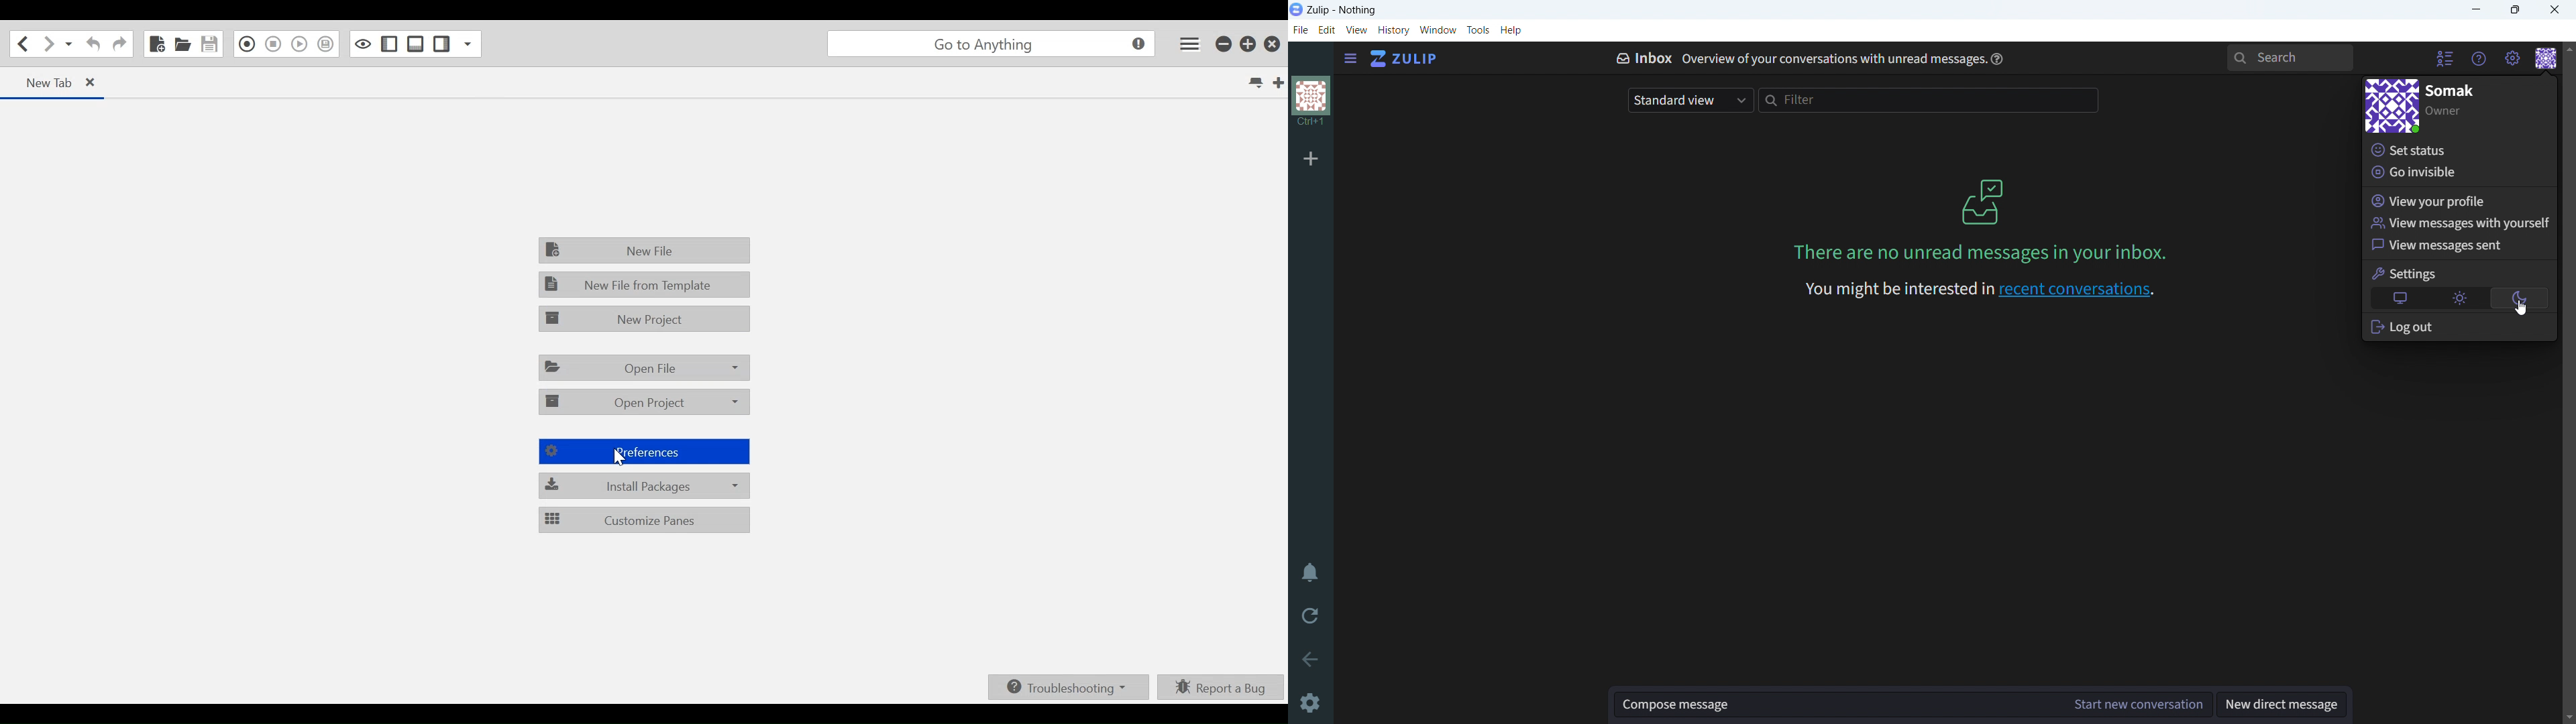 The image size is (2576, 728). What do you see at coordinates (2475, 10) in the screenshot?
I see `minimize` at bounding box center [2475, 10].